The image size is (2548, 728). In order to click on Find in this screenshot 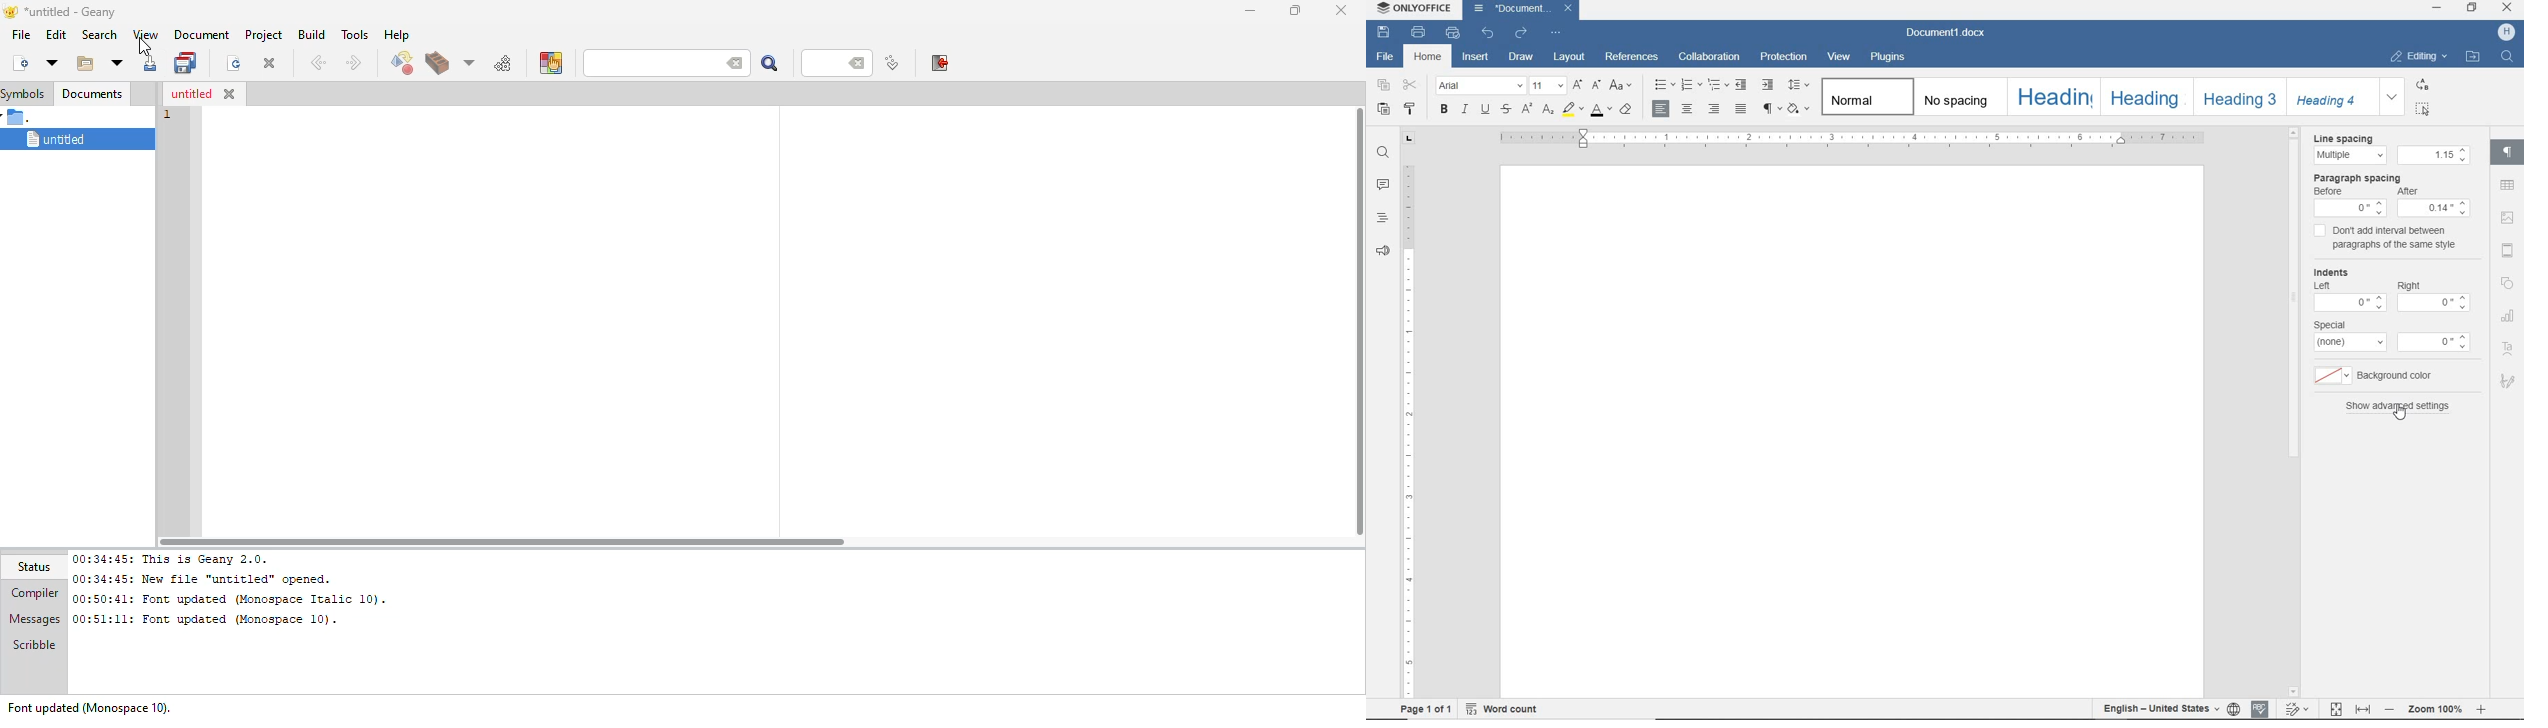, I will do `click(2511, 59)`.